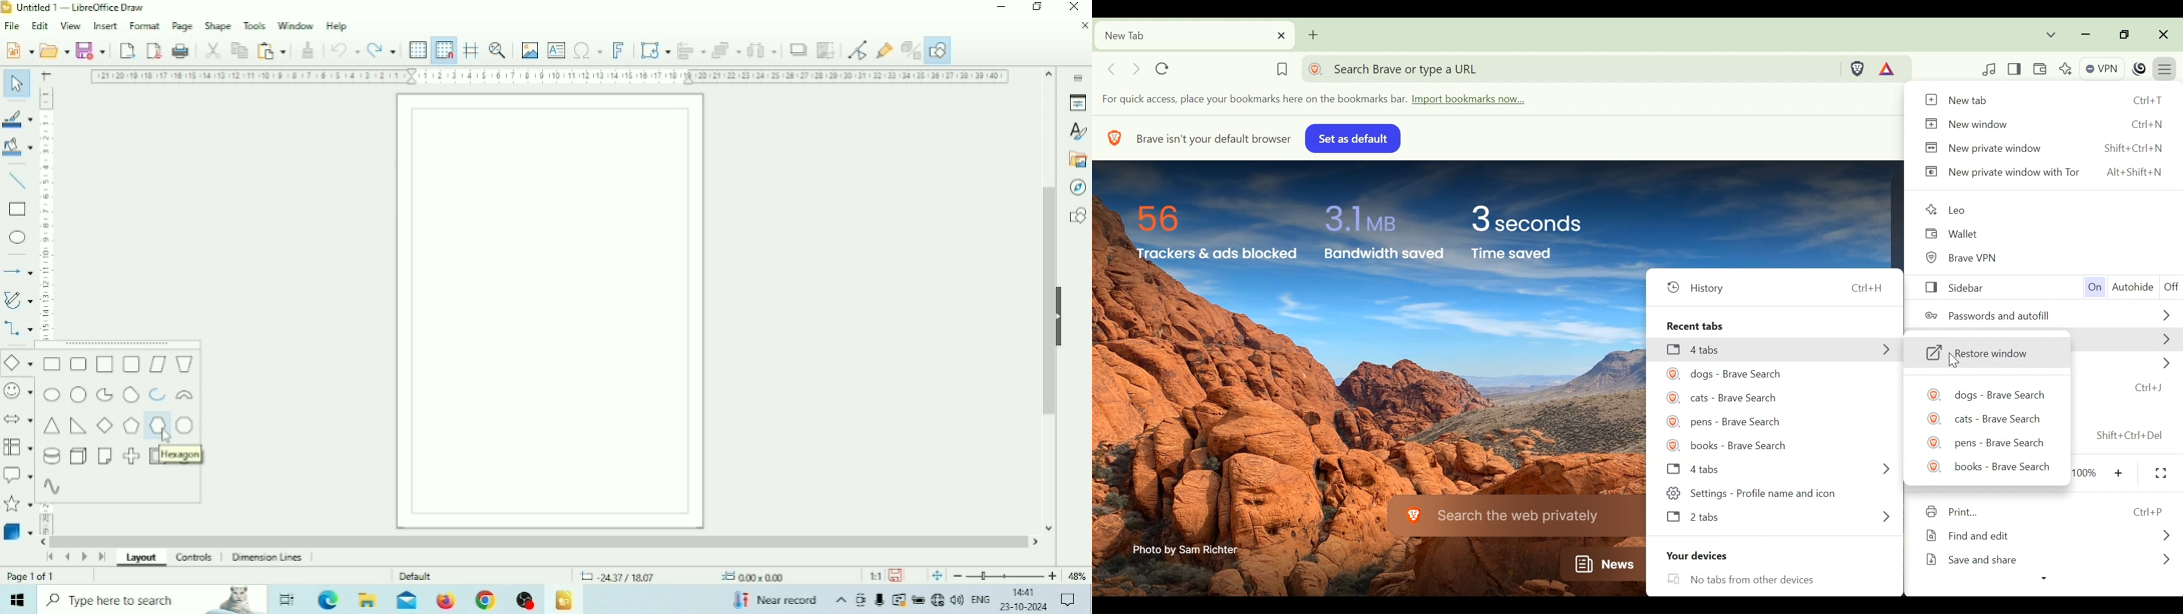  I want to click on MORE, so click(1881, 468).